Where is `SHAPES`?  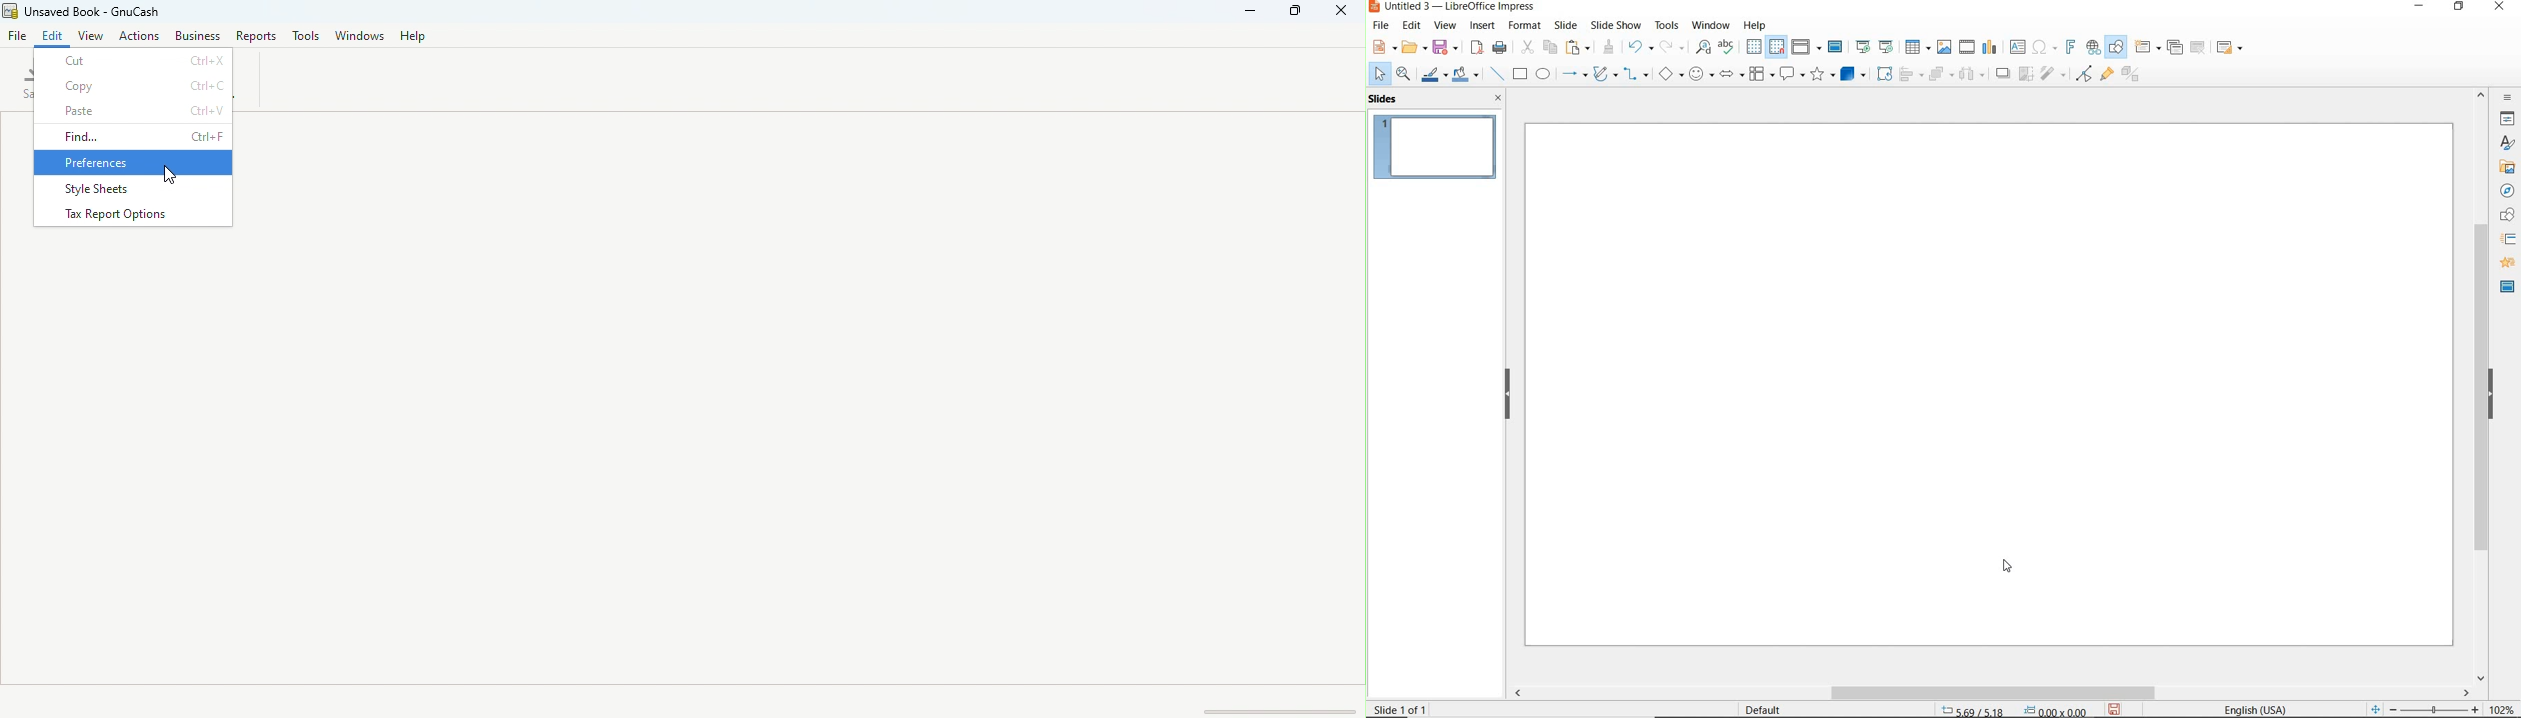
SHAPES is located at coordinates (2505, 217).